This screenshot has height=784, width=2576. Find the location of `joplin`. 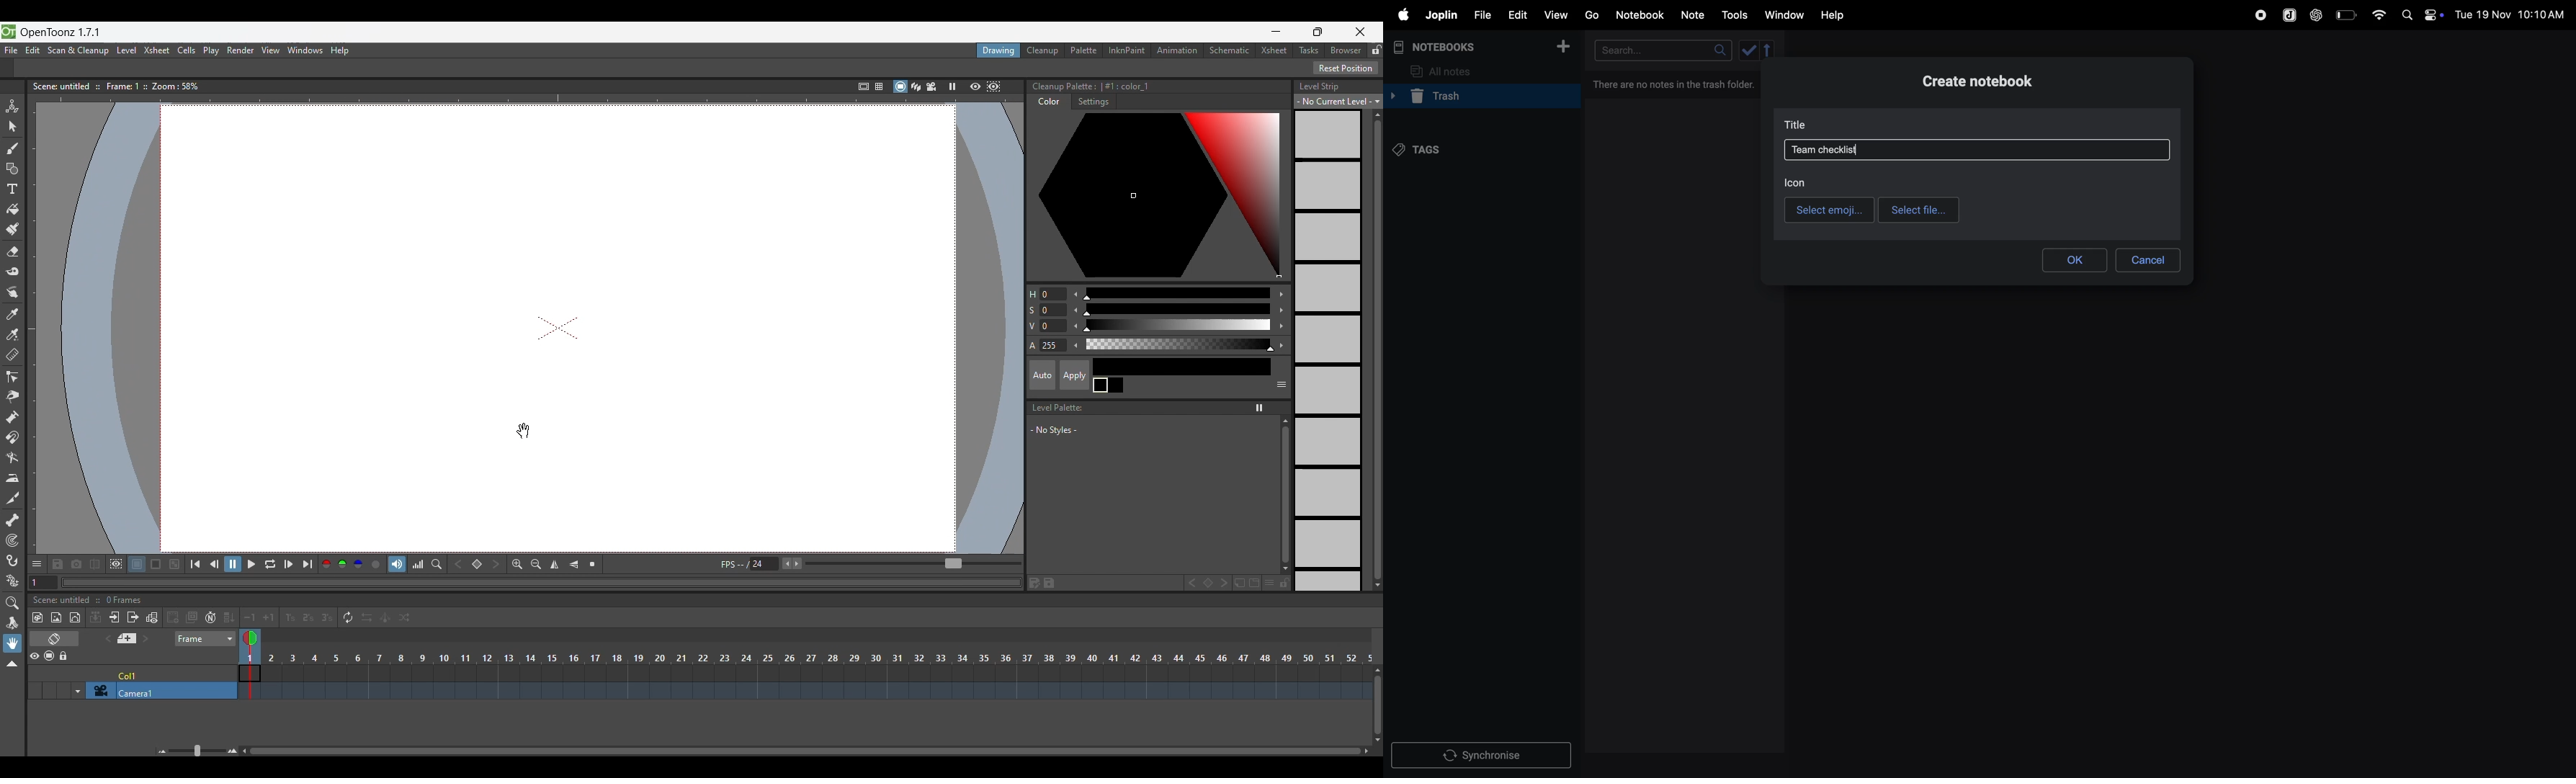

joplin is located at coordinates (1442, 15).